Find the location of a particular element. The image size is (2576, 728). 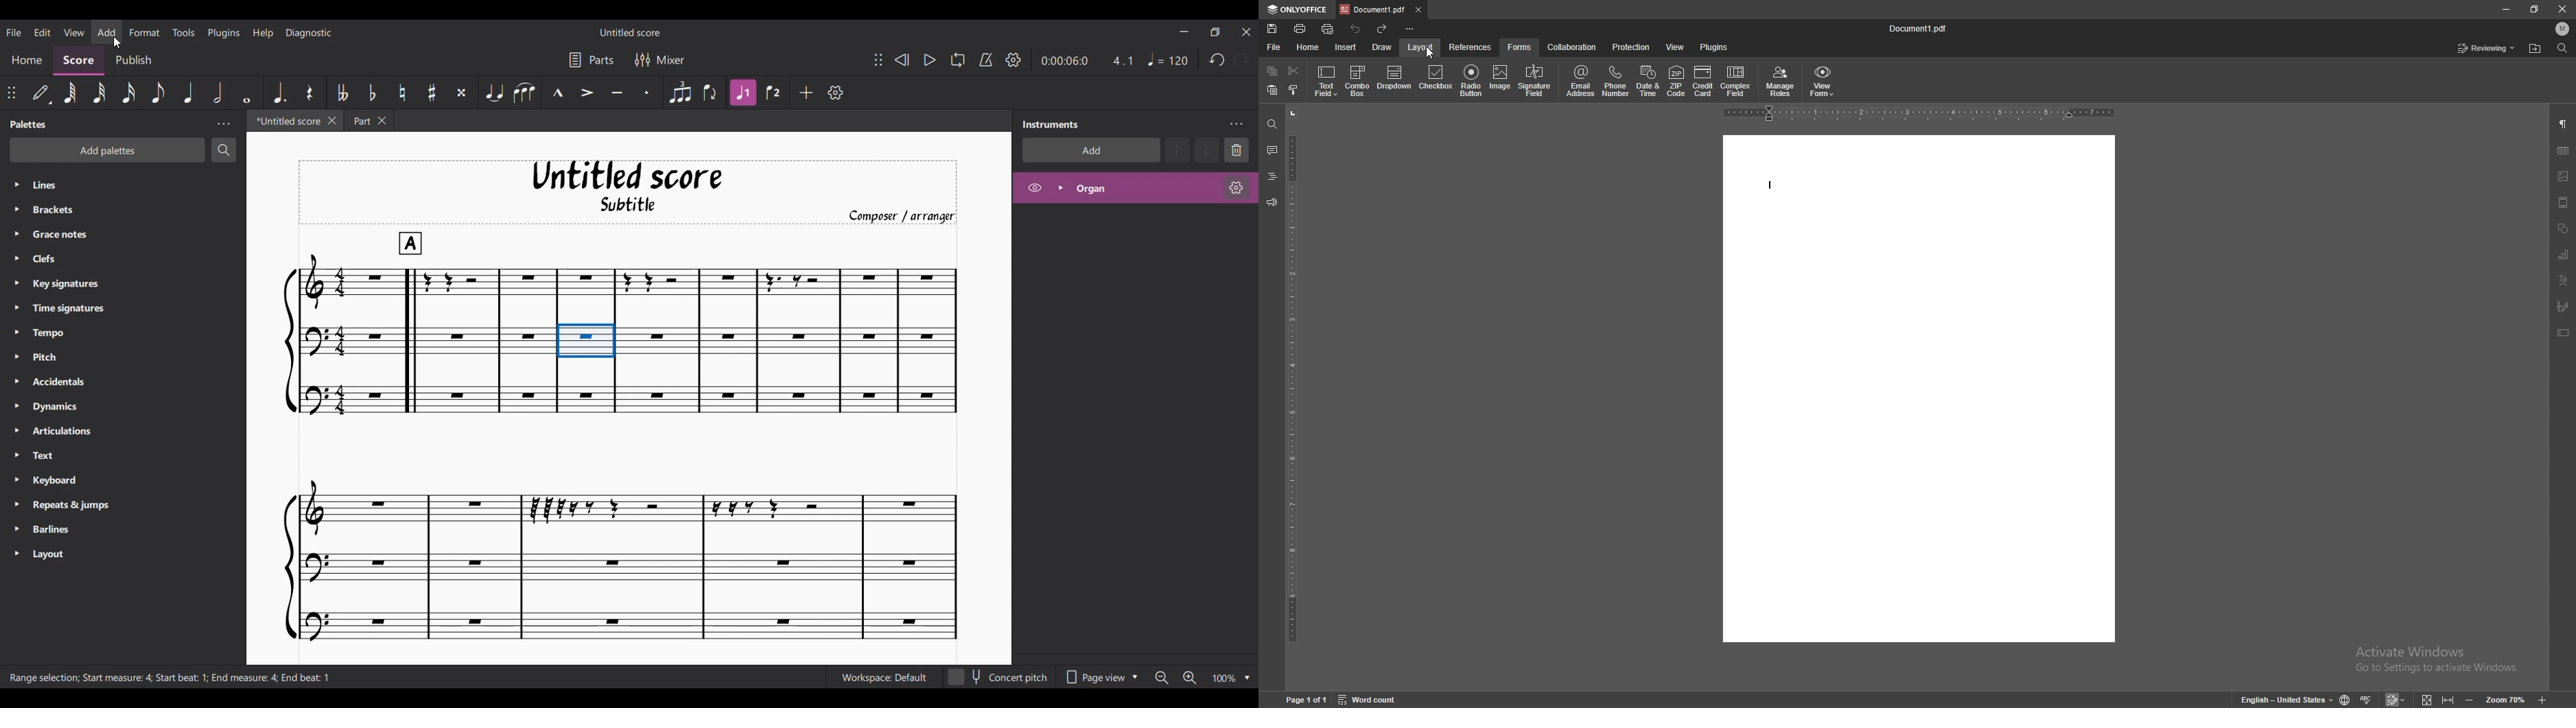

Marcato is located at coordinates (558, 93).